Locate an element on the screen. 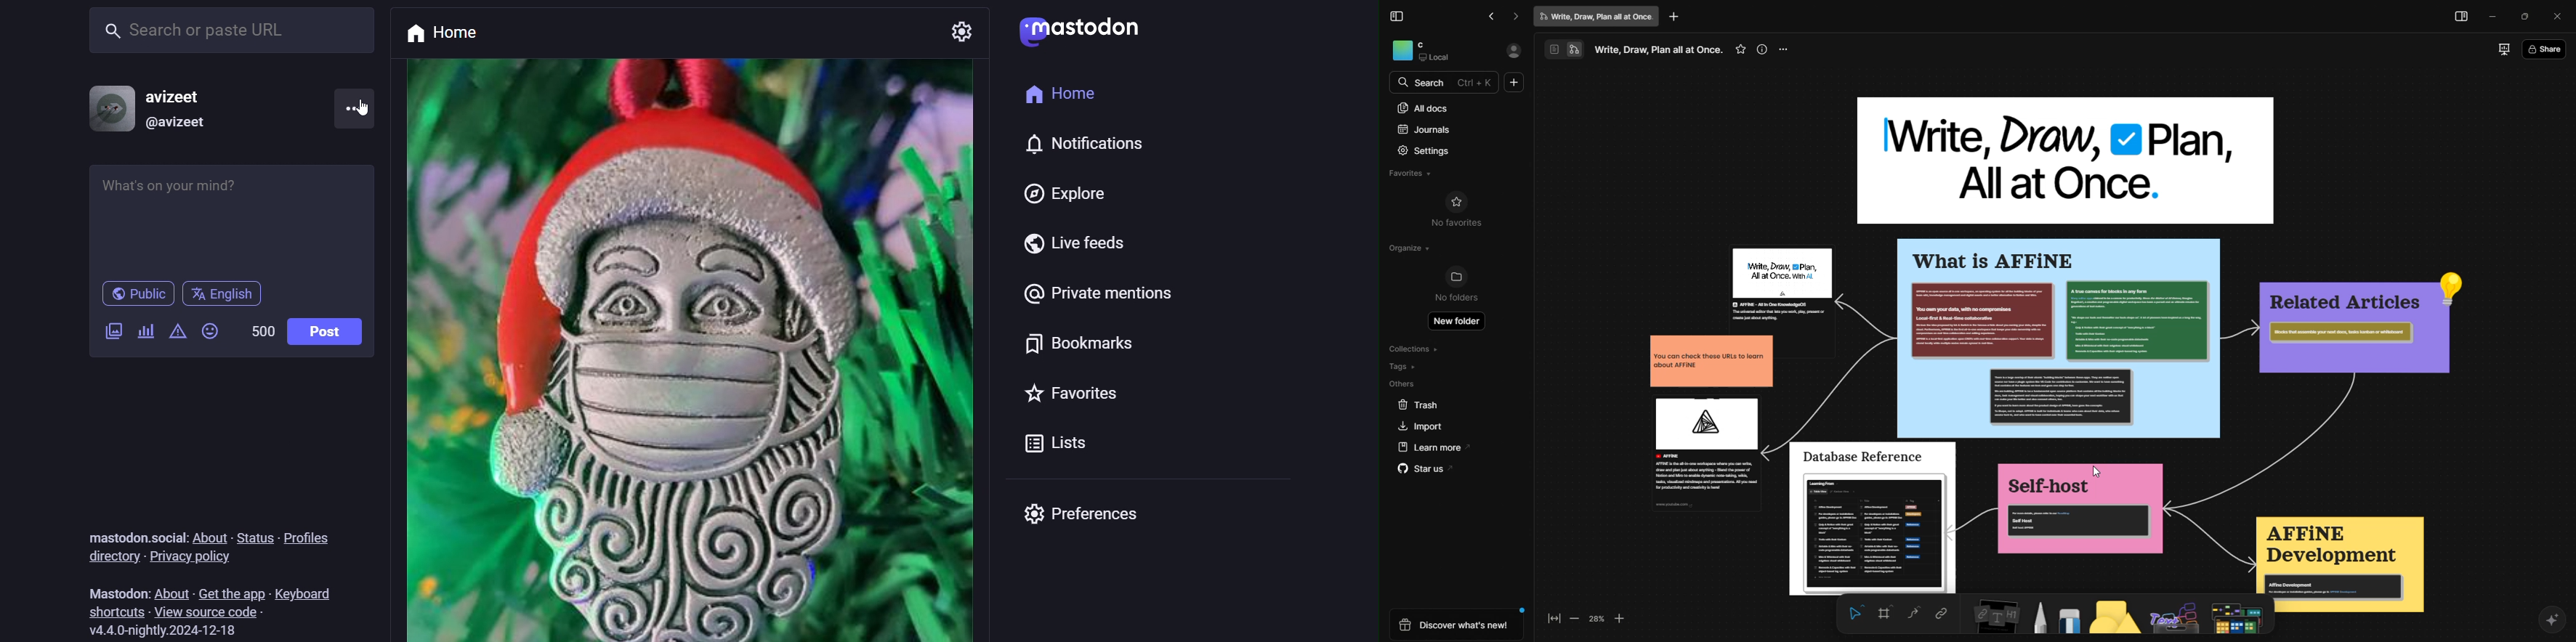  Close is located at coordinates (2557, 17).